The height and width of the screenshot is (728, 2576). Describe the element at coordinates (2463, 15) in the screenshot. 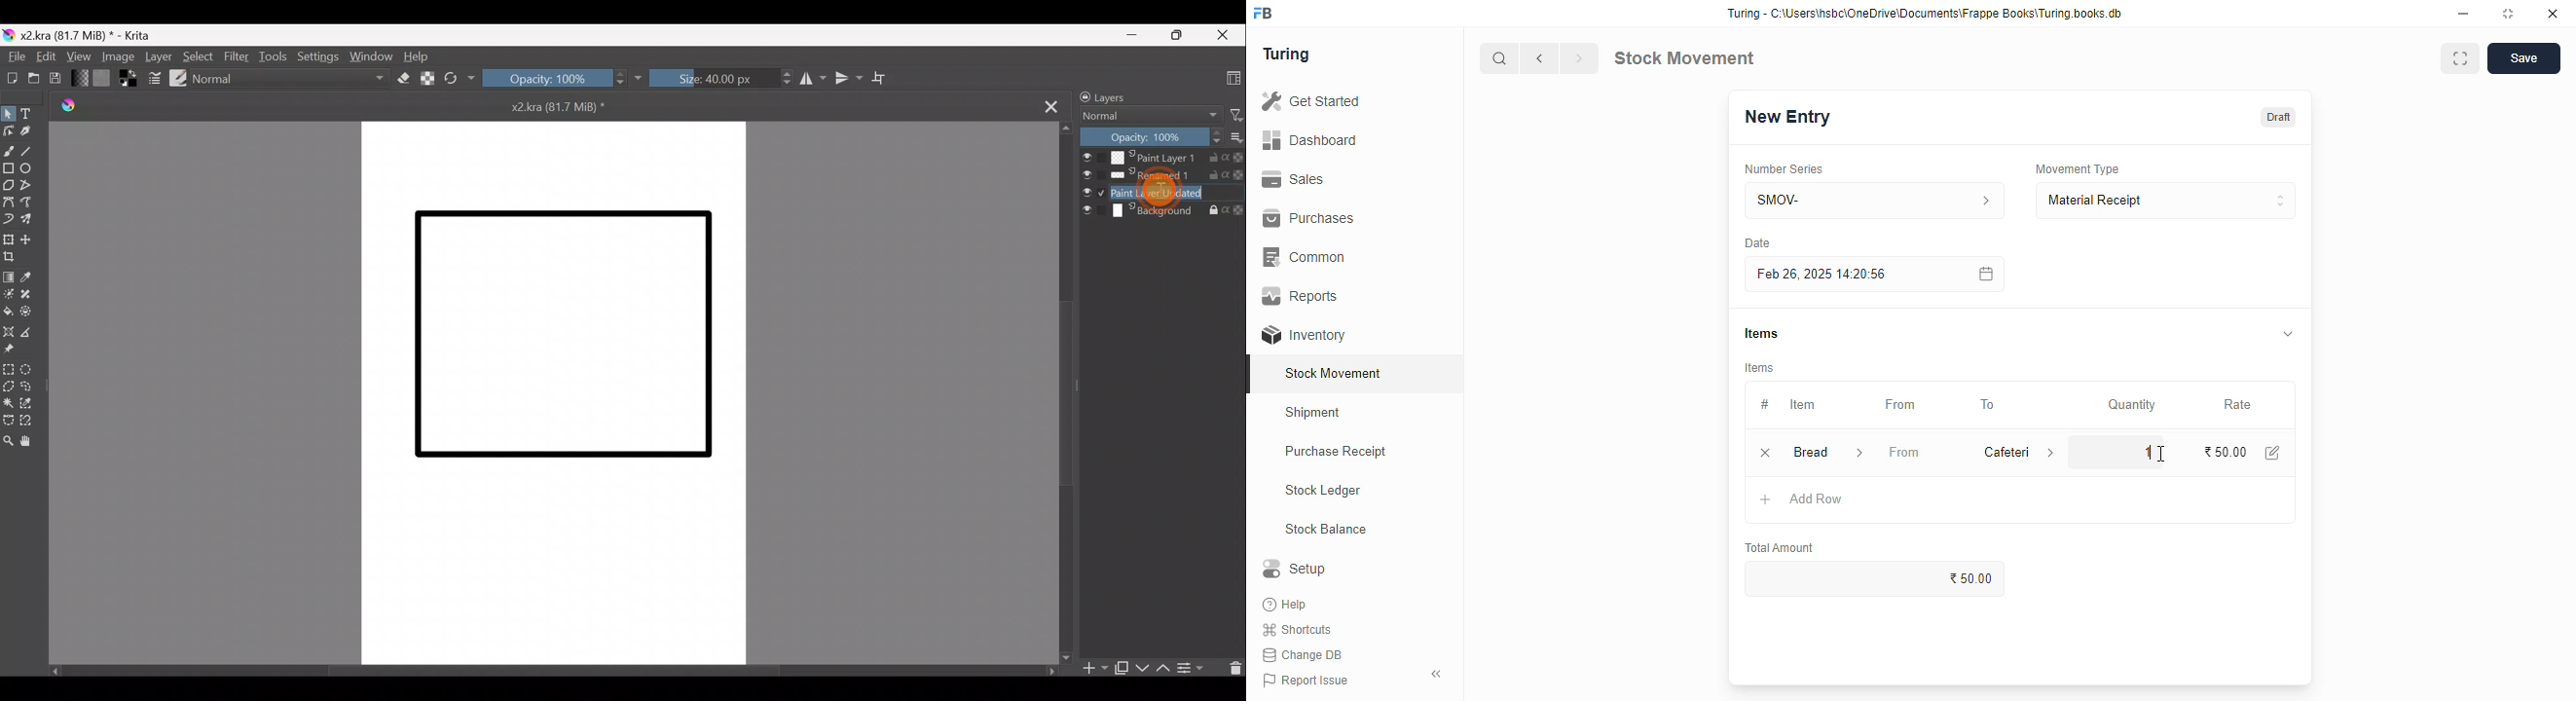

I see `minimize` at that location.